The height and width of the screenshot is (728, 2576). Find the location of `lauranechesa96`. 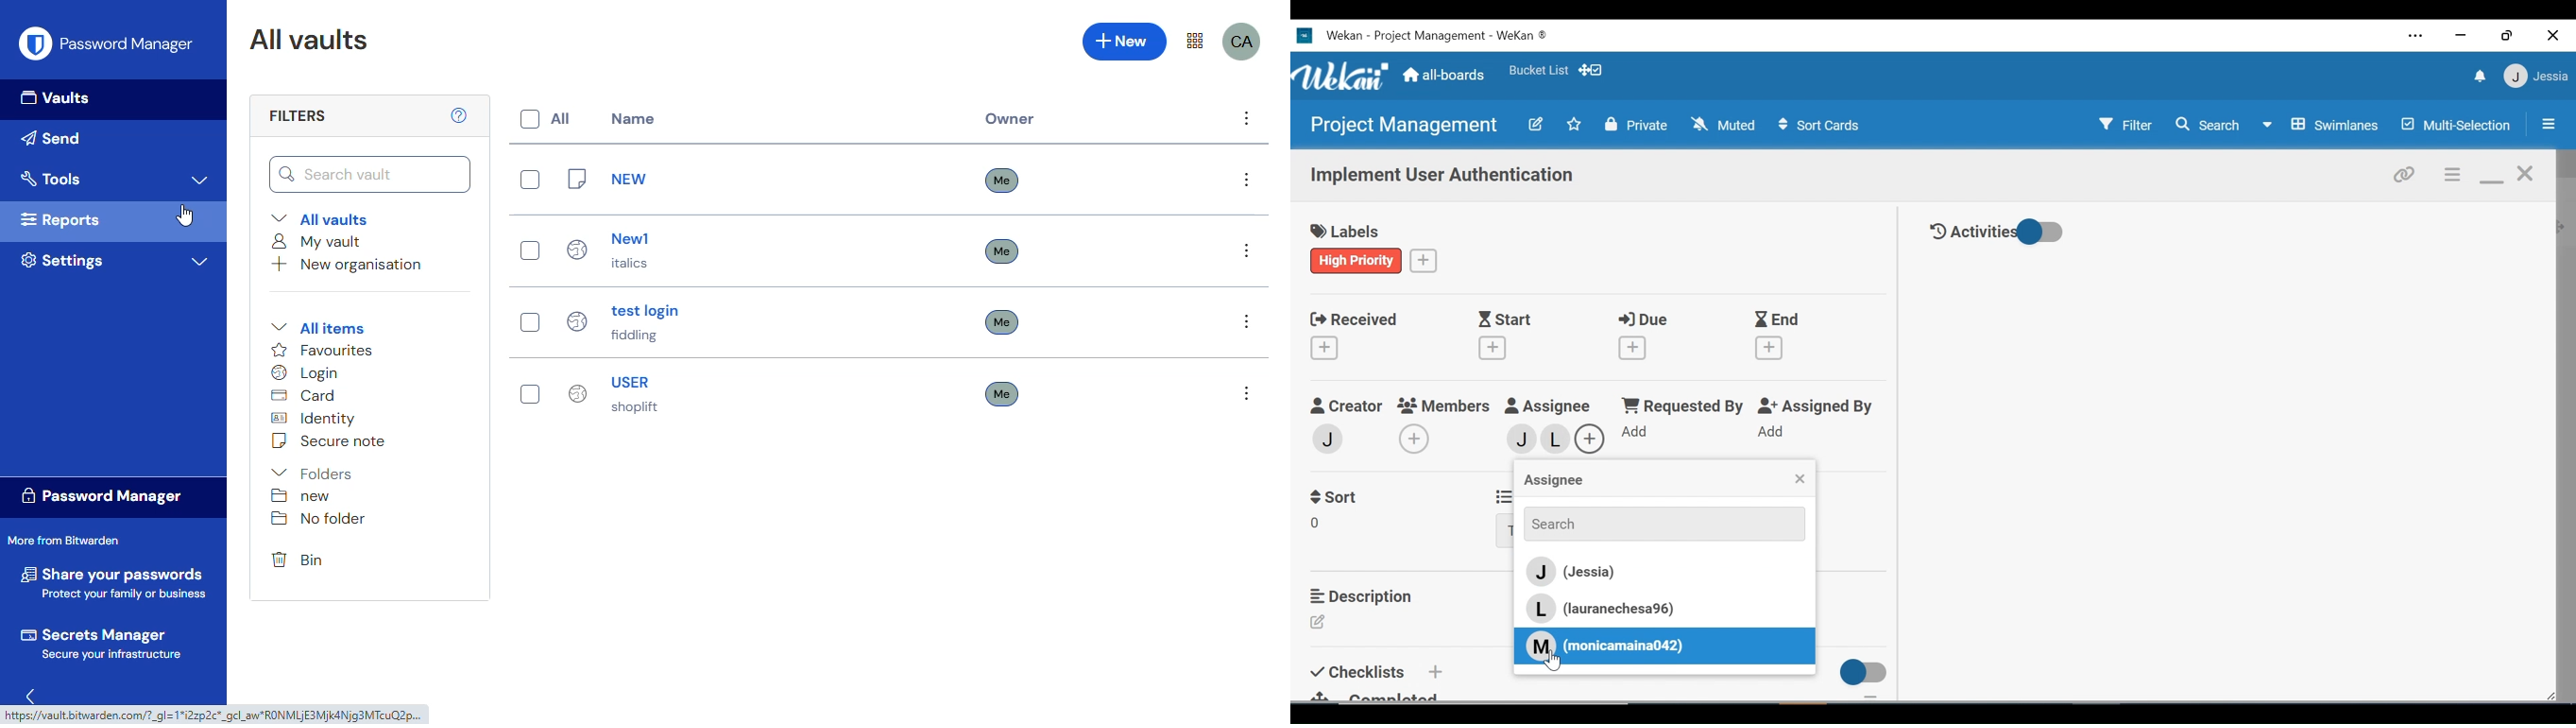

lauranechesa96 is located at coordinates (1558, 442).